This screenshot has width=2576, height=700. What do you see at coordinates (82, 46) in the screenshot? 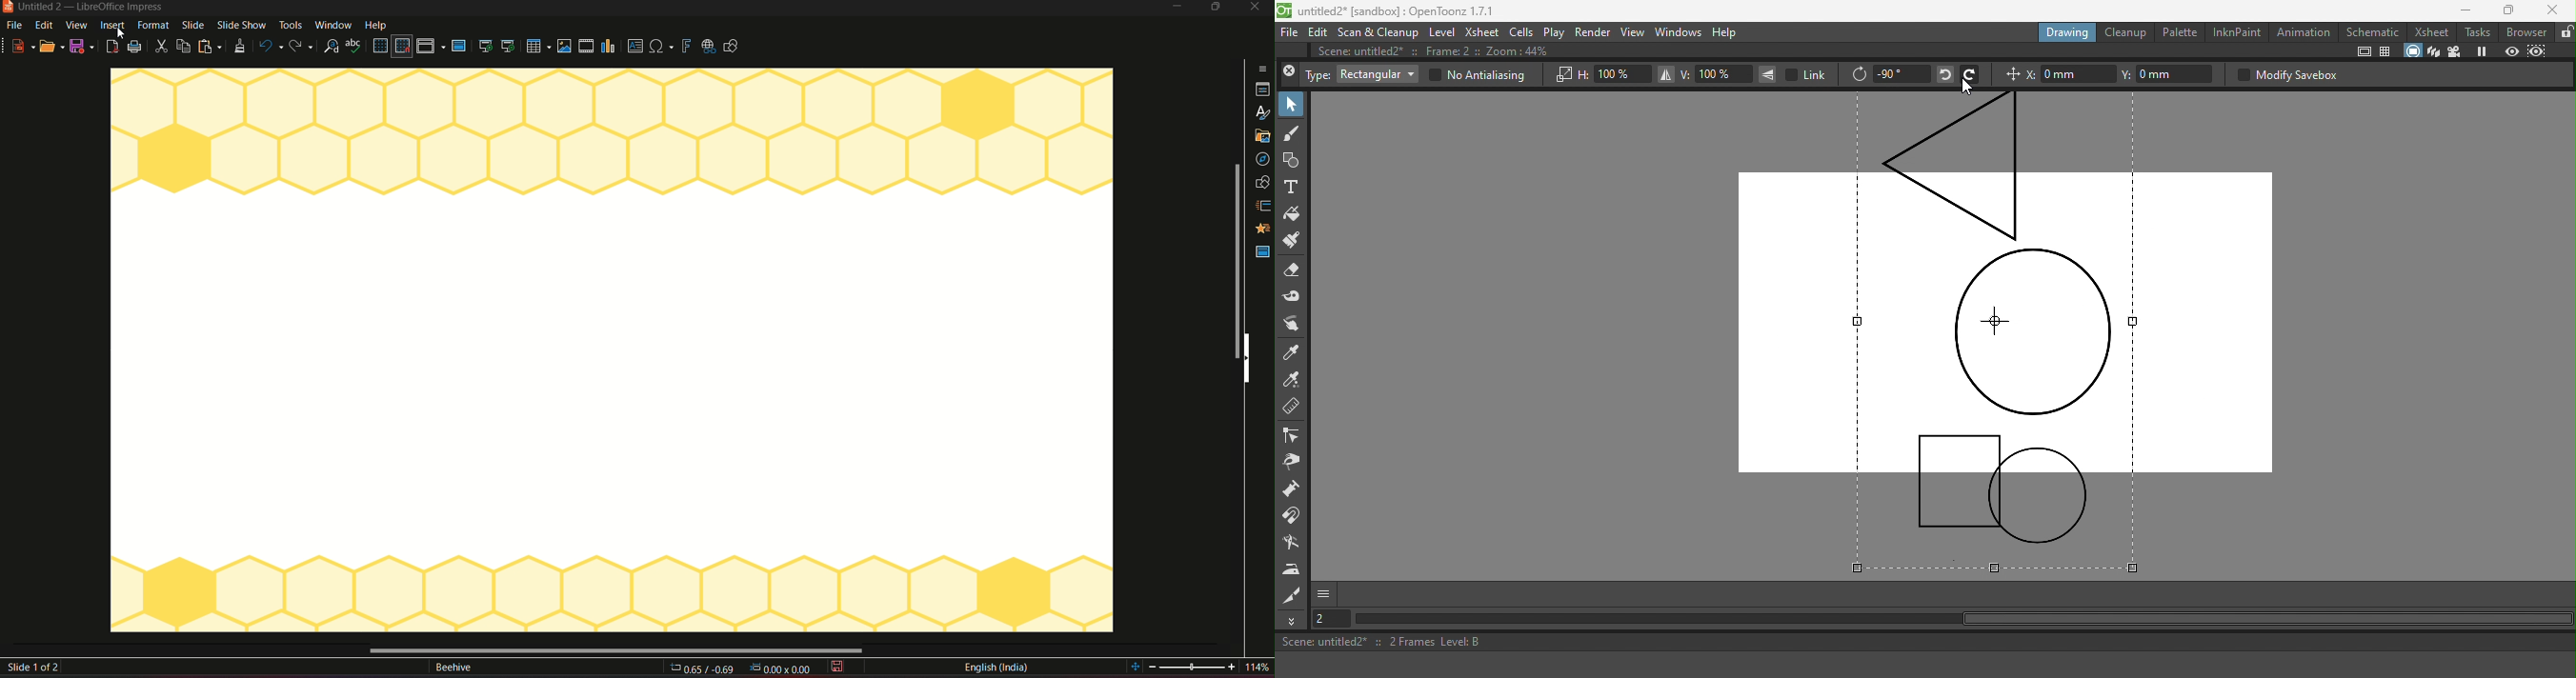
I see `save` at bounding box center [82, 46].